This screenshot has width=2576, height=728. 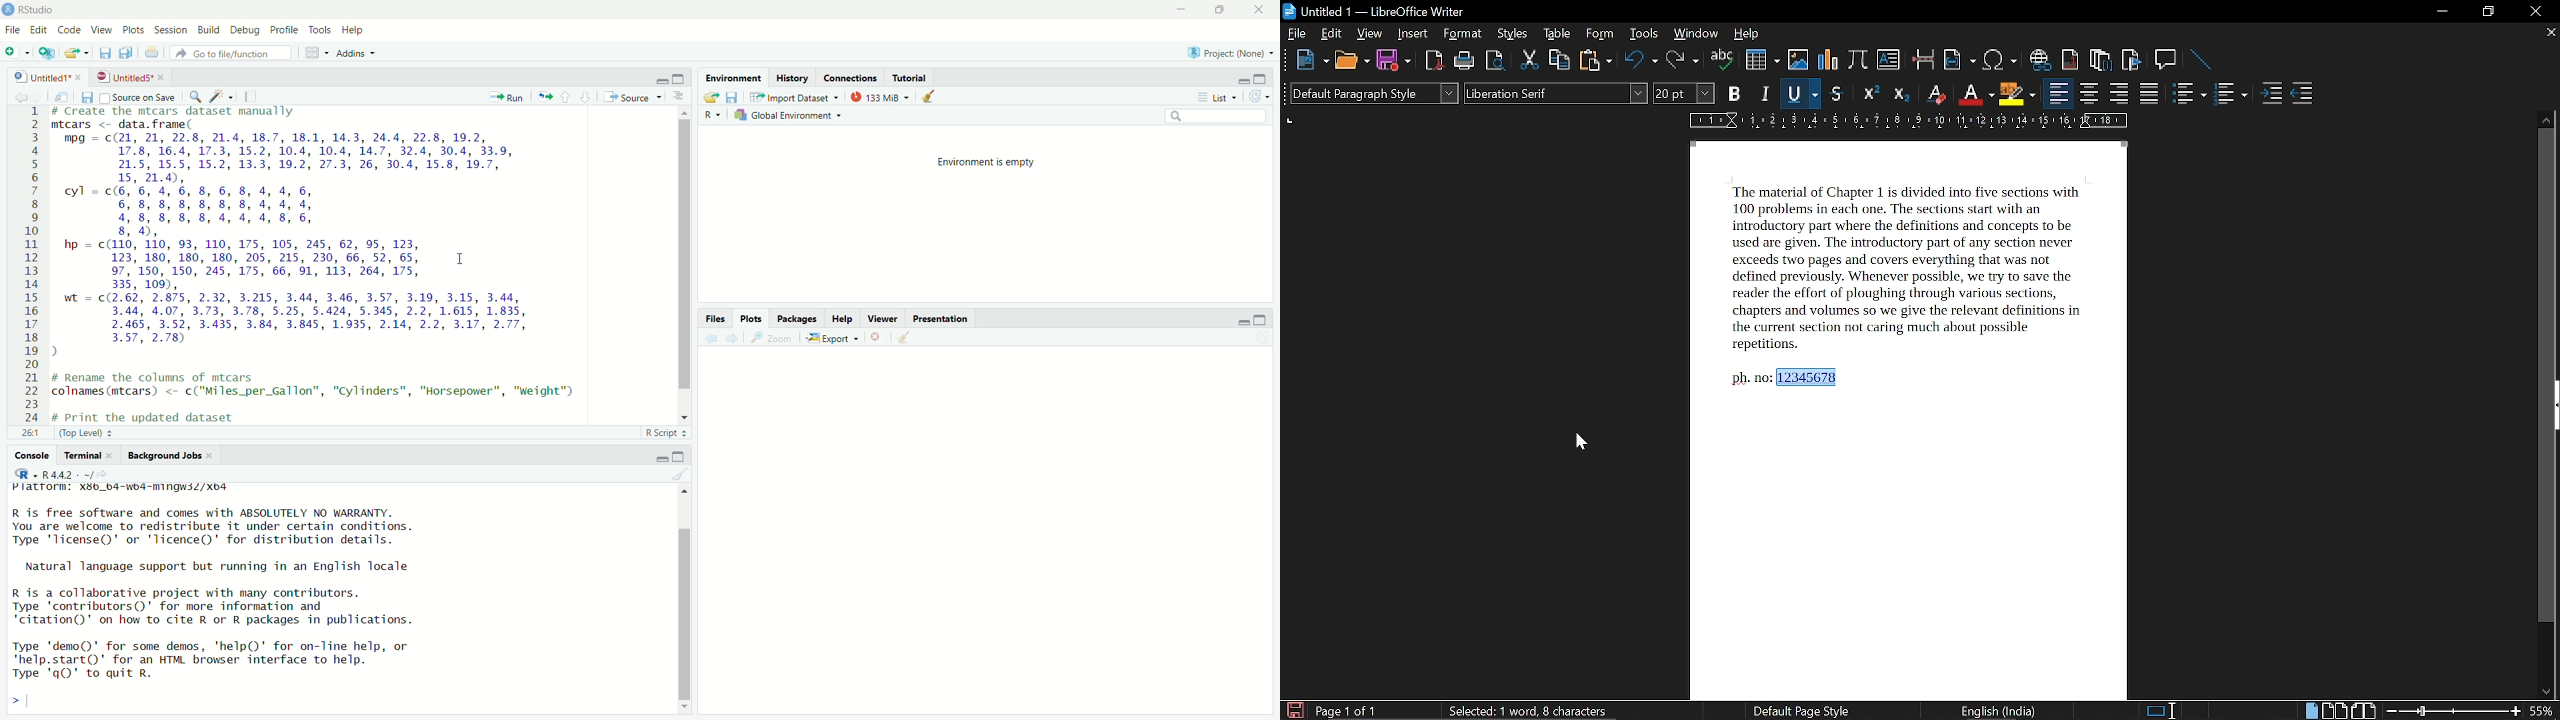 I want to click on Help, so click(x=844, y=320).